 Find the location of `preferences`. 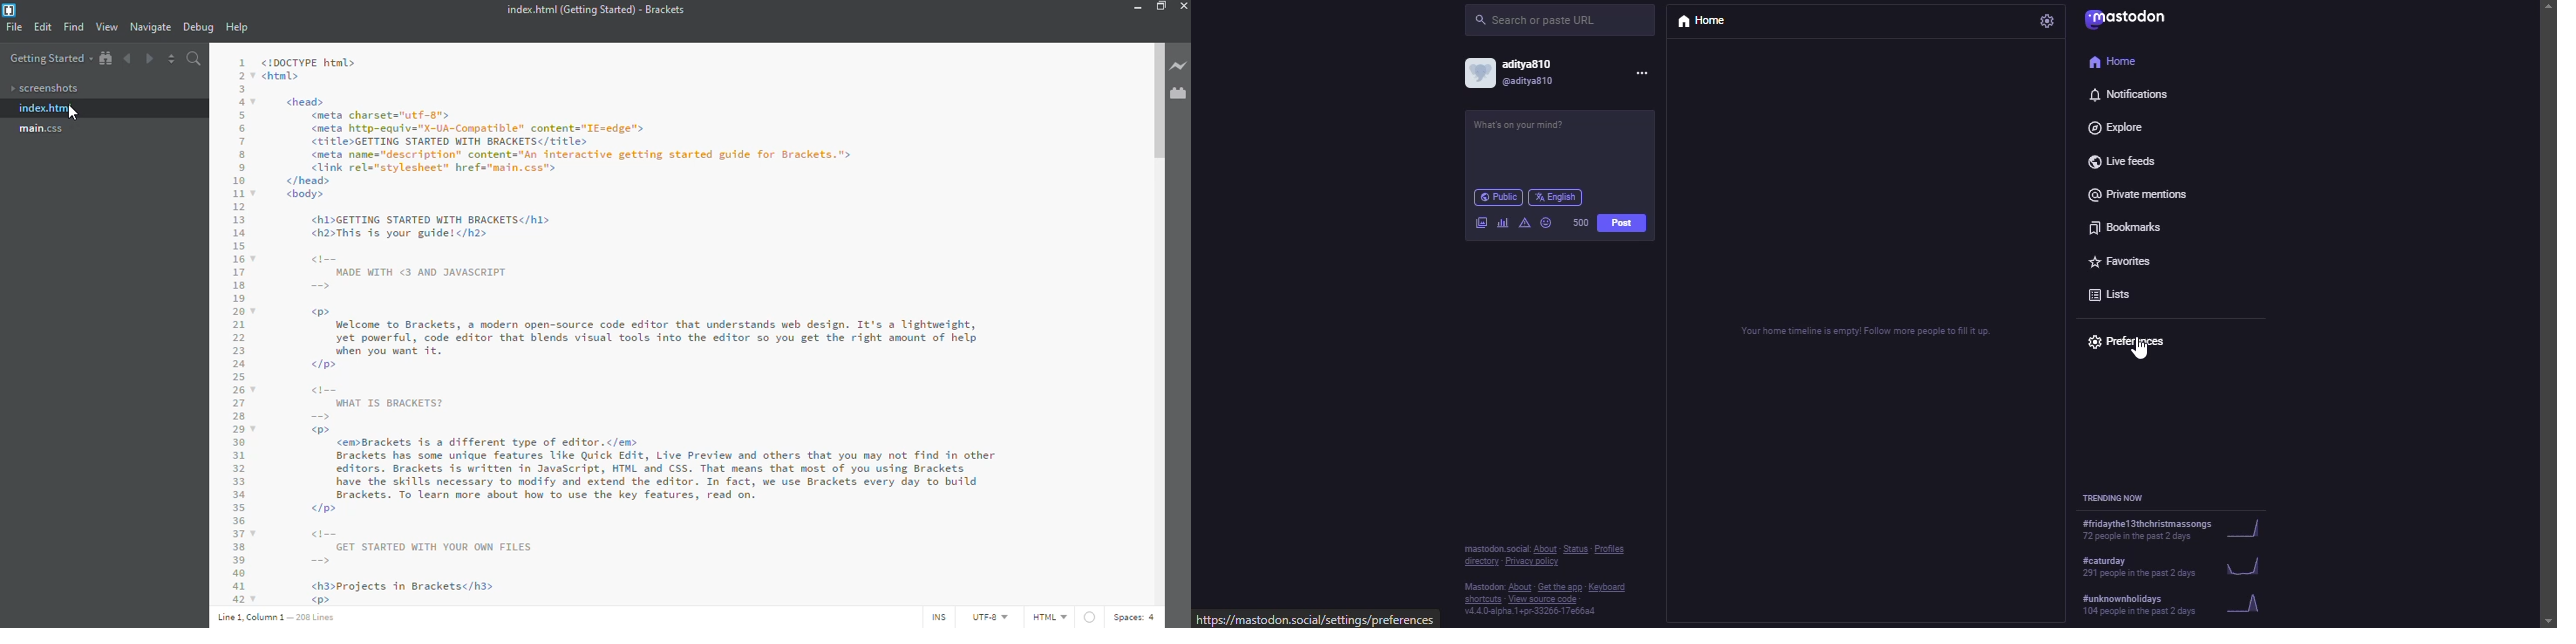

preferences is located at coordinates (2134, 339).